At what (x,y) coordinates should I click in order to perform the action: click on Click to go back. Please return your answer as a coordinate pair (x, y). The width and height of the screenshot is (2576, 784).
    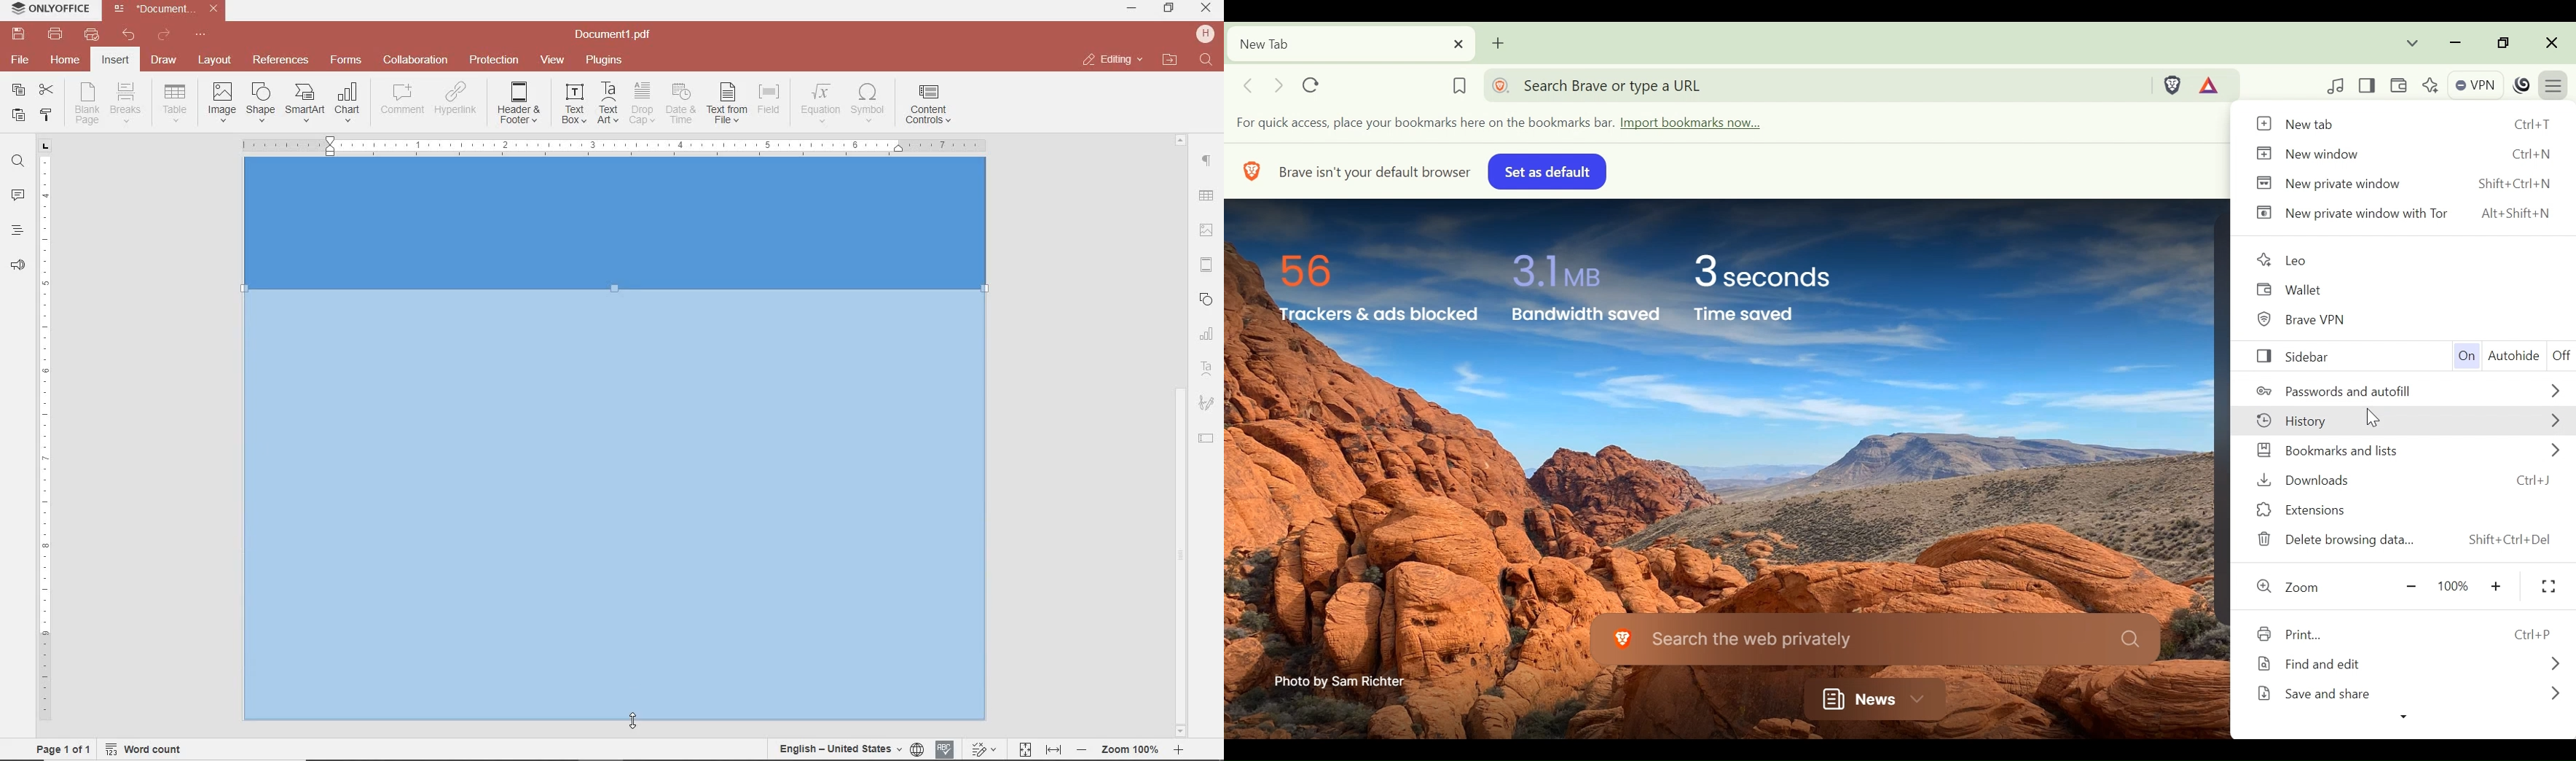
    Looking at the image, I should click on (1247, 85).